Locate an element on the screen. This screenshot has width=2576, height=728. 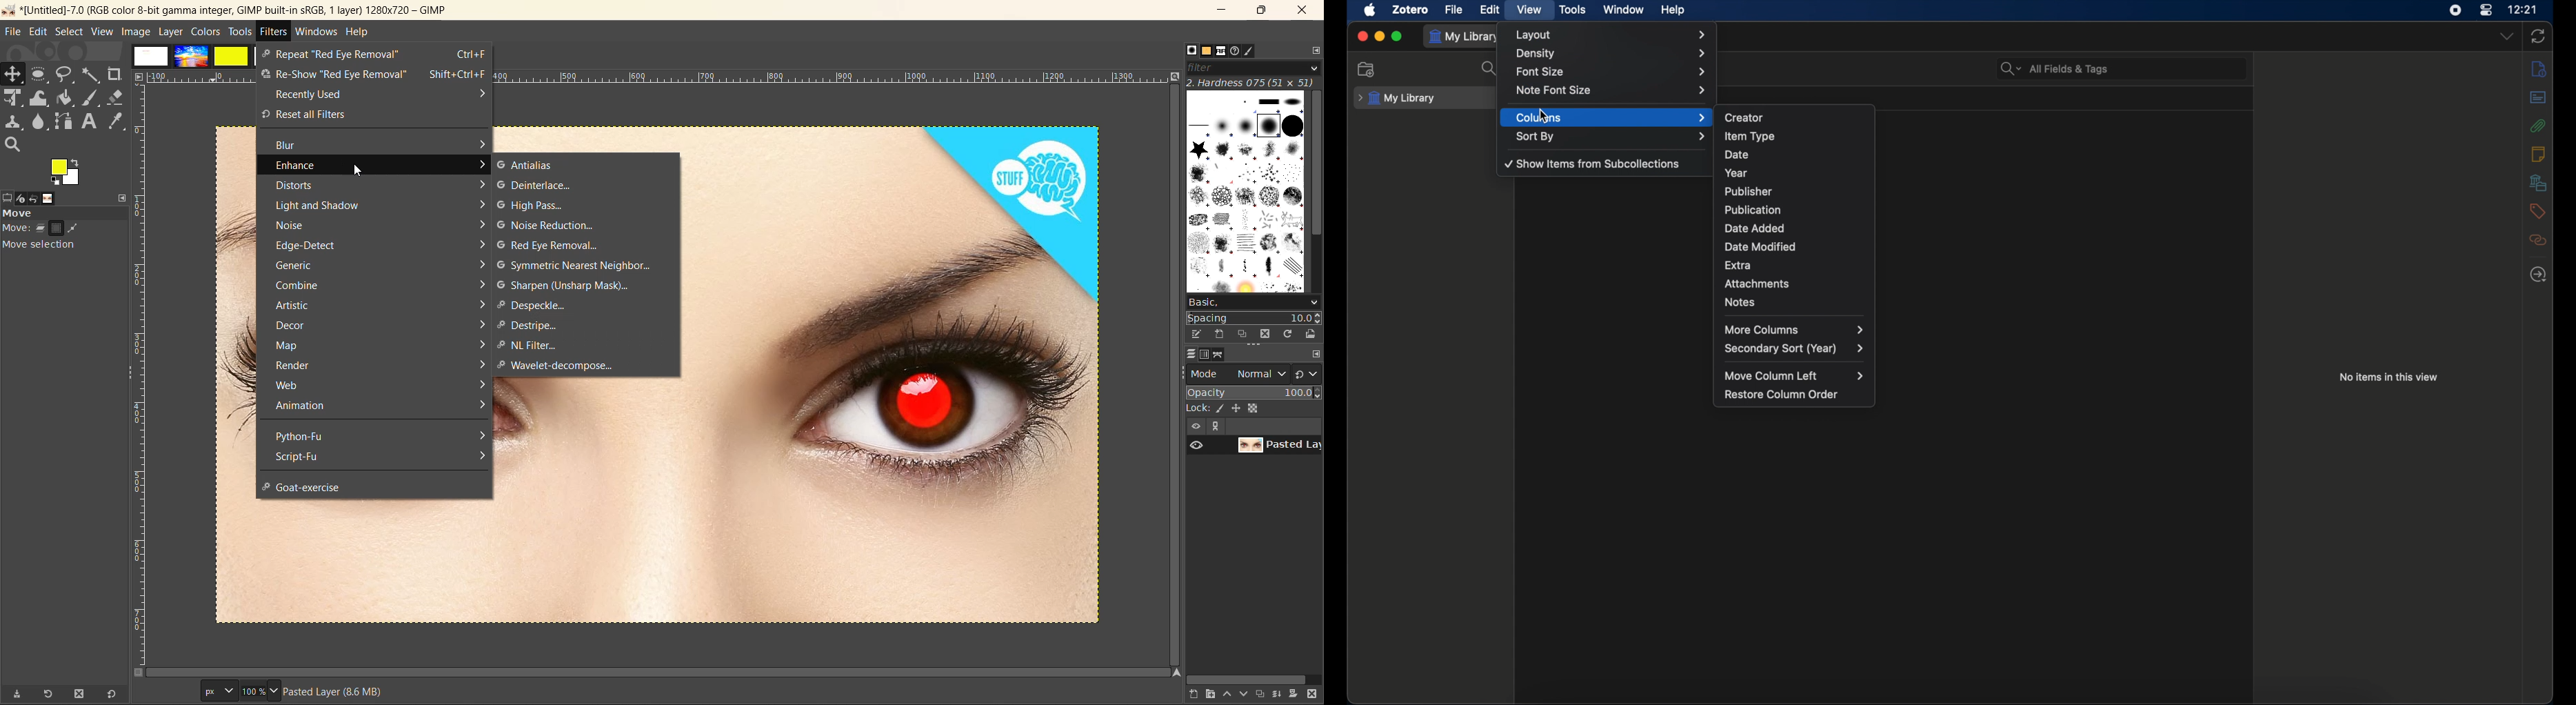
show items from subcollections is located at coordinates (1595, 164).